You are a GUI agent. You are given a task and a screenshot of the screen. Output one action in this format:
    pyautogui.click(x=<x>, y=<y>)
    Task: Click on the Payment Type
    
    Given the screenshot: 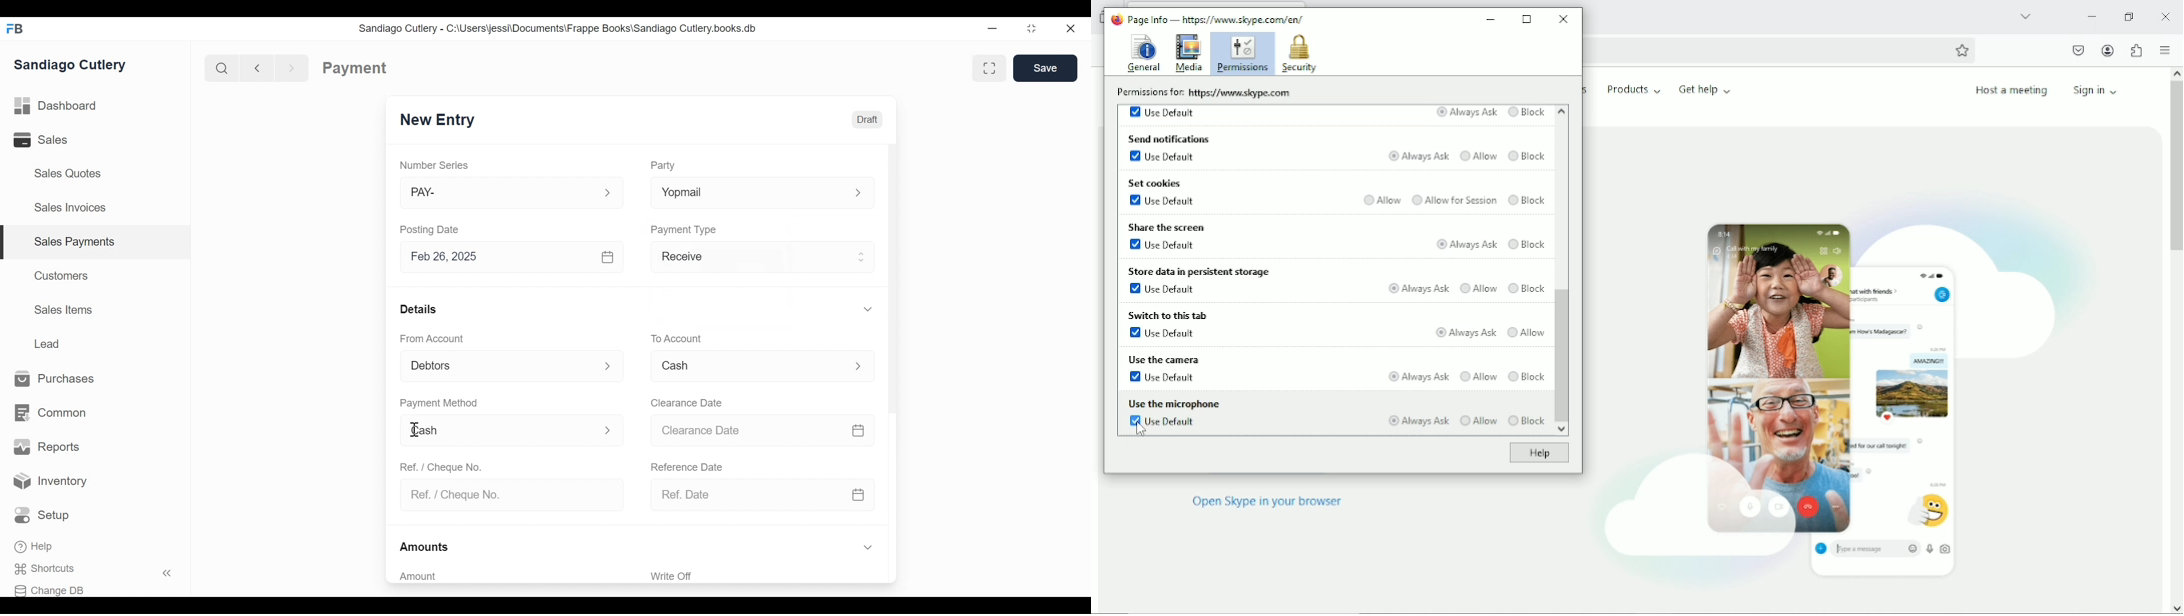 What is the action you would take?
    pyautogui.click(x=684, y=229)
    